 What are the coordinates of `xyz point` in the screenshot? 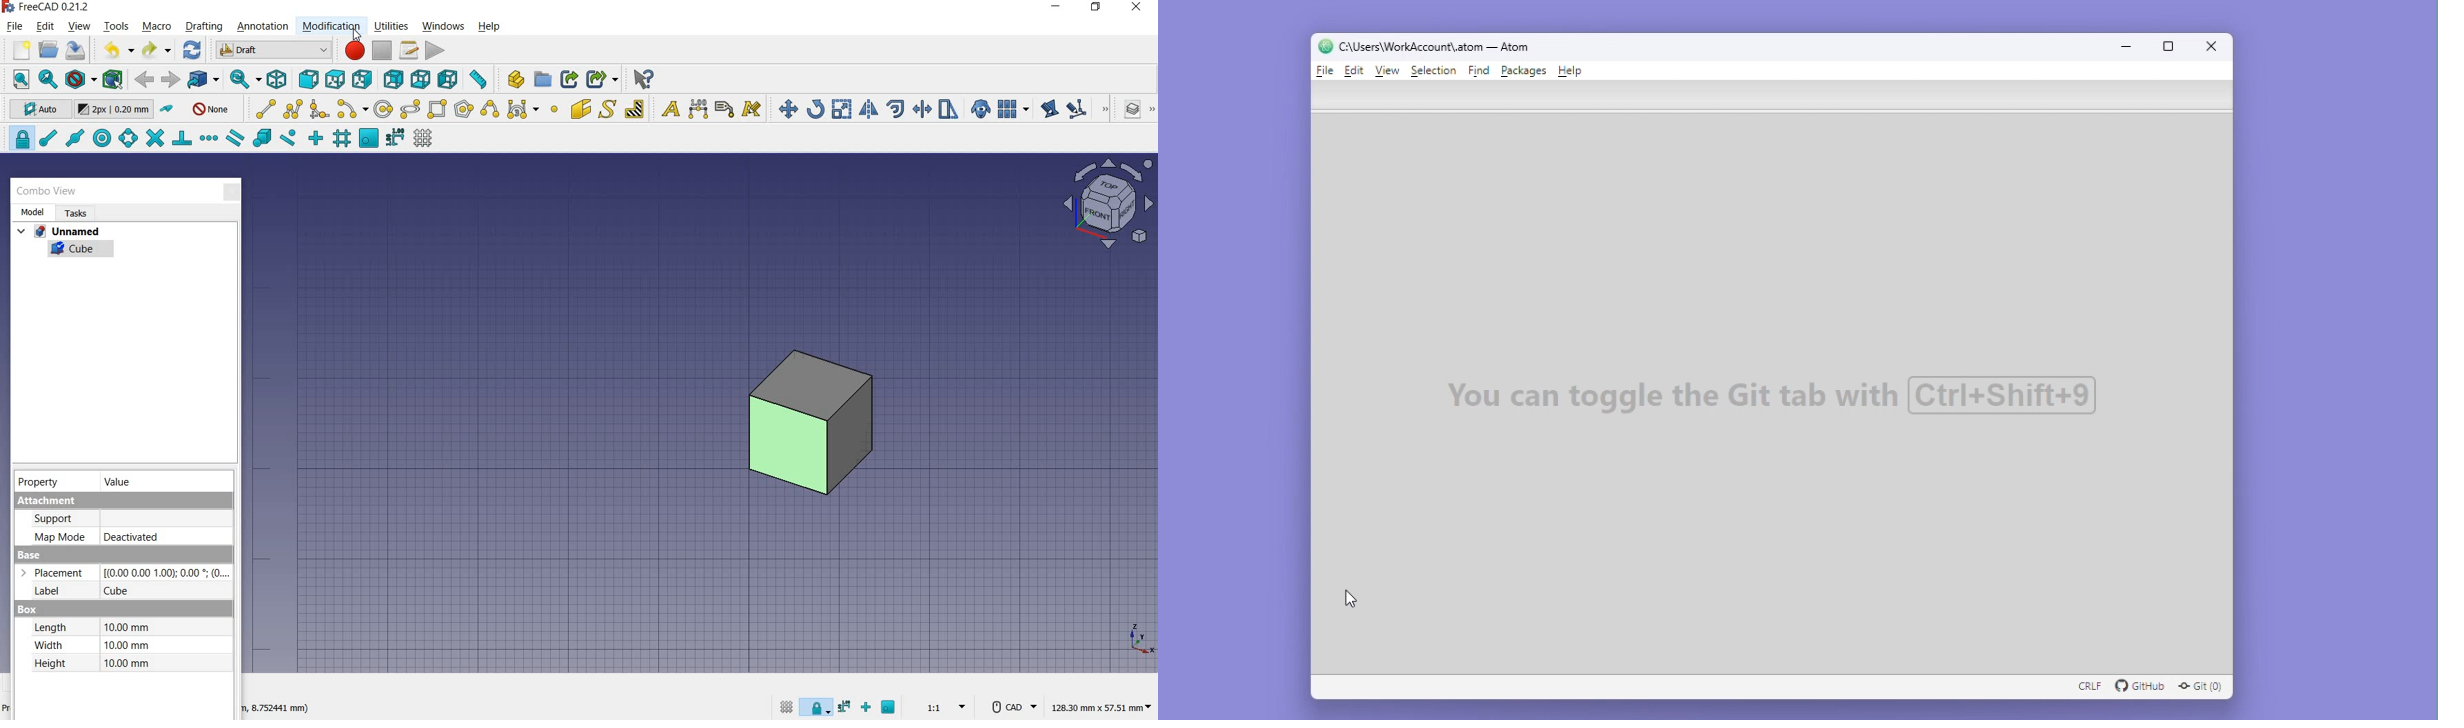 It's located at (1141, 639).